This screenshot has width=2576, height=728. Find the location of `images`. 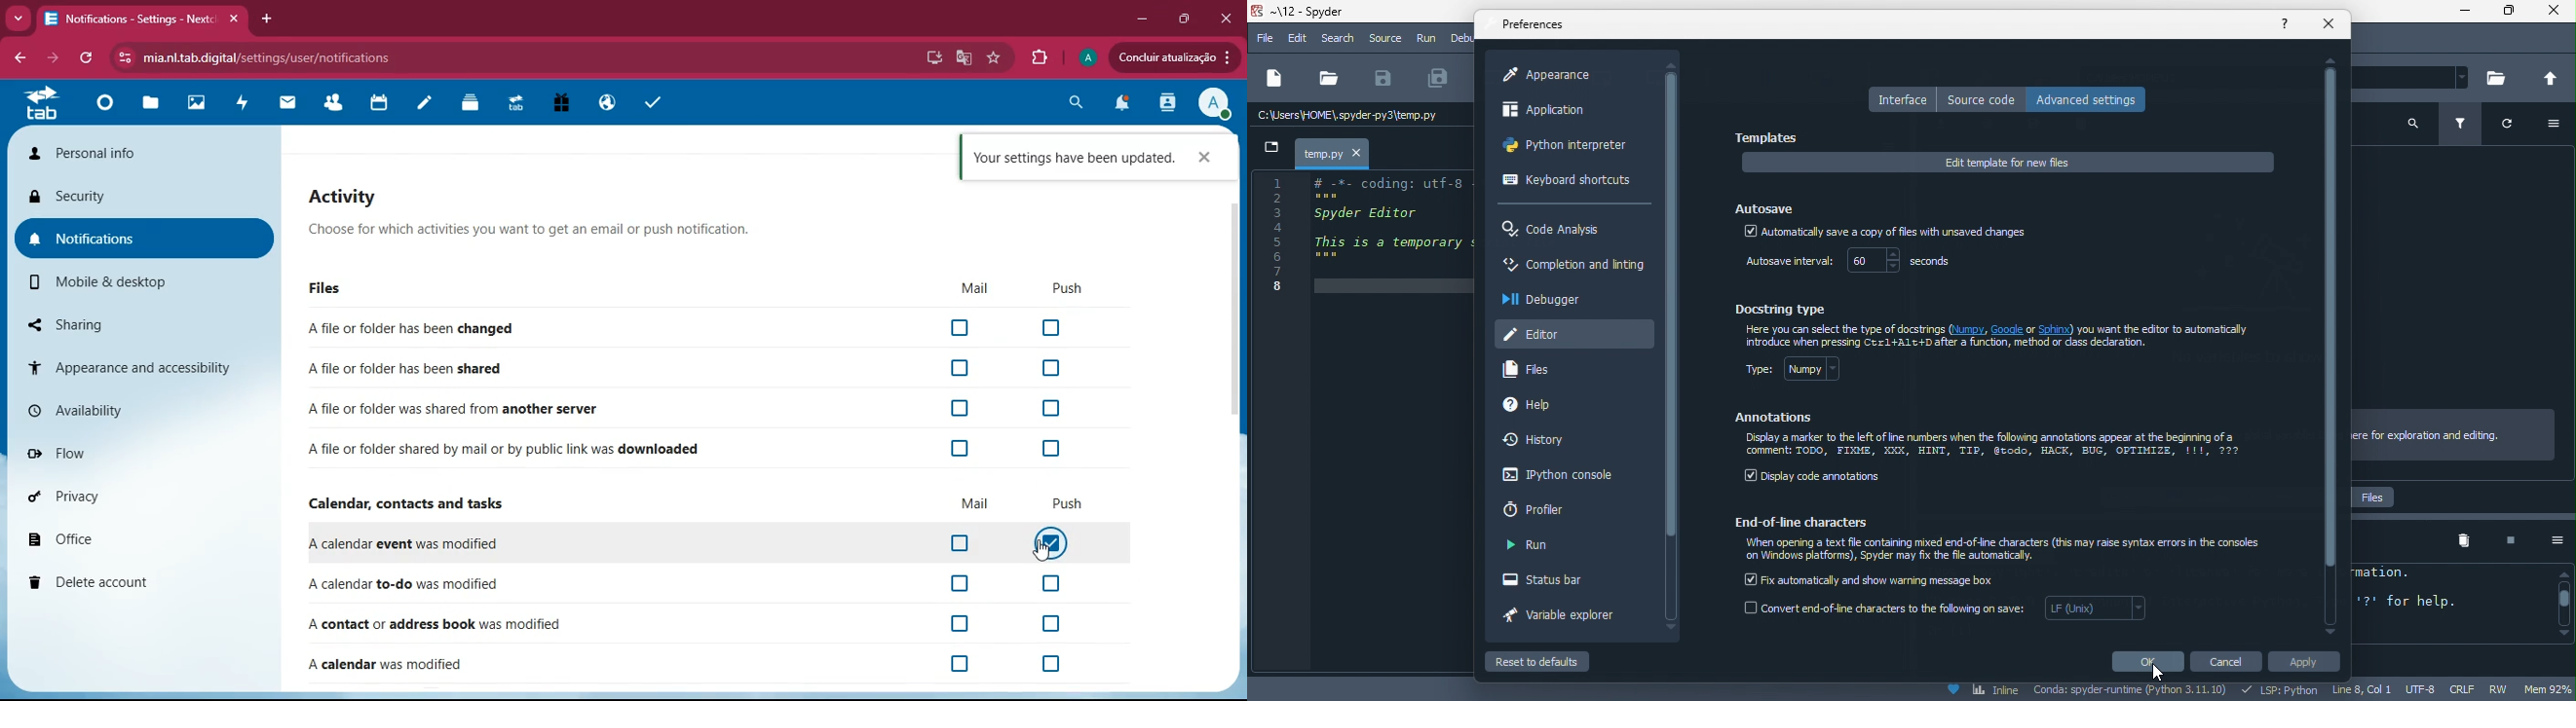

images is located at coordinates (200, 104).